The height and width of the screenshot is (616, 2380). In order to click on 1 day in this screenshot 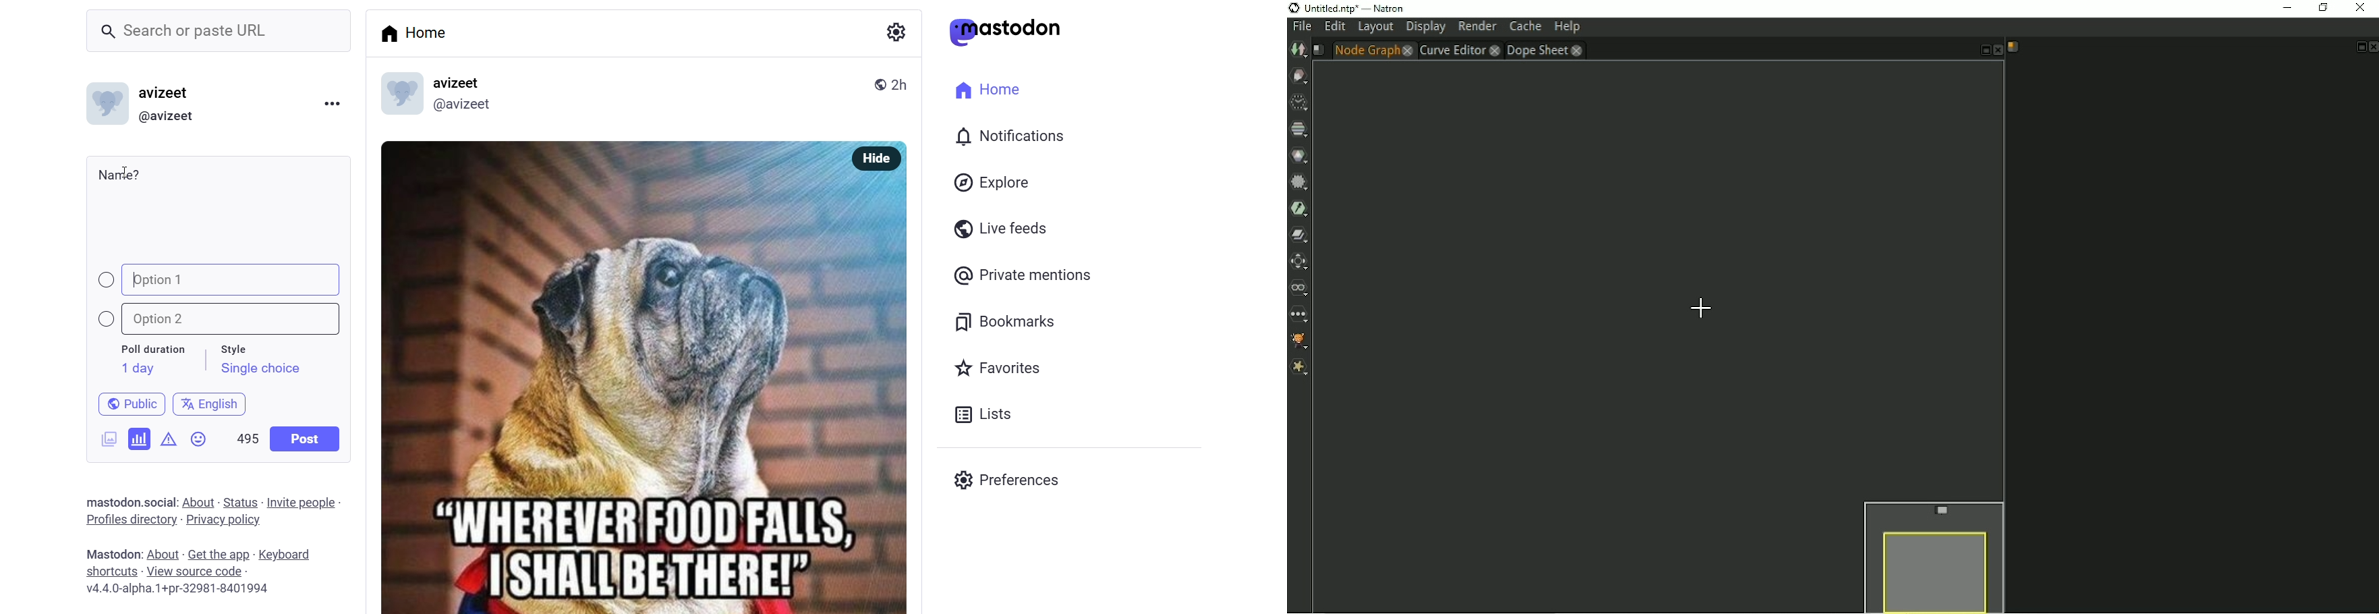, I will do `click(136, 368)`.